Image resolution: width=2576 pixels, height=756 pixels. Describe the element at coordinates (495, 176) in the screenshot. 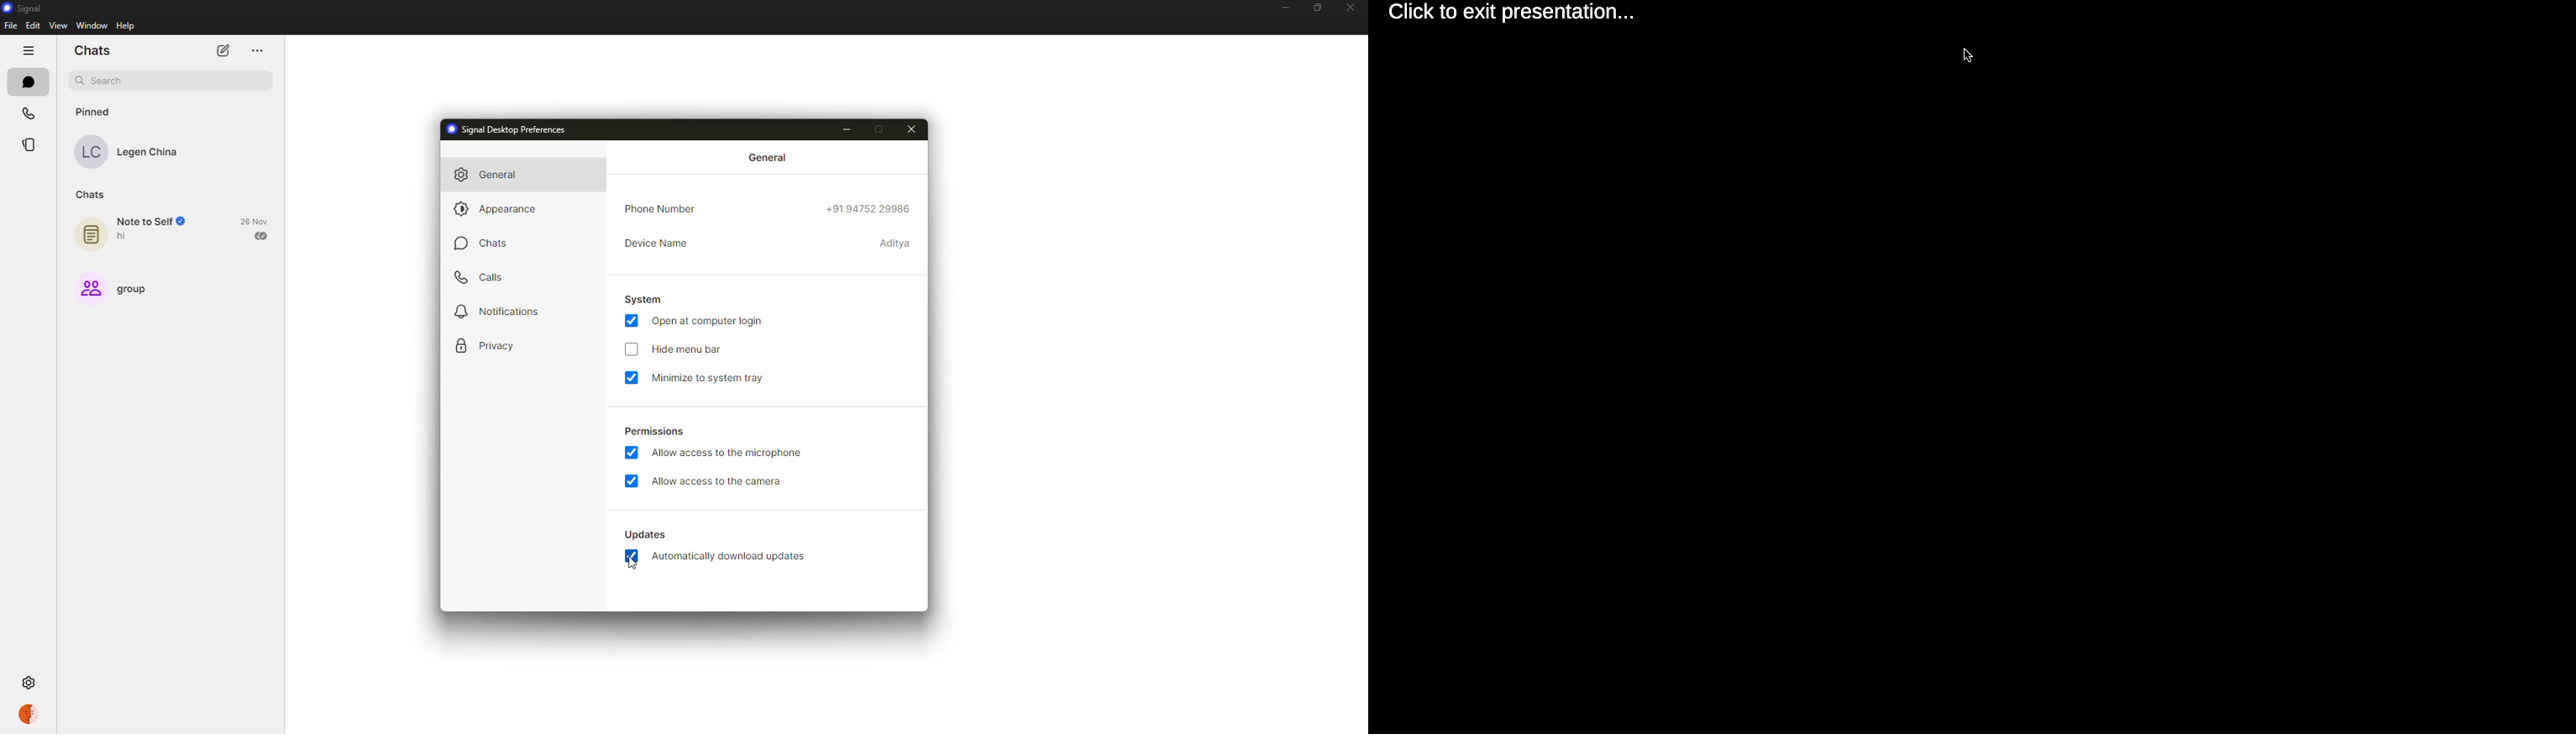

I see `general` at that location.